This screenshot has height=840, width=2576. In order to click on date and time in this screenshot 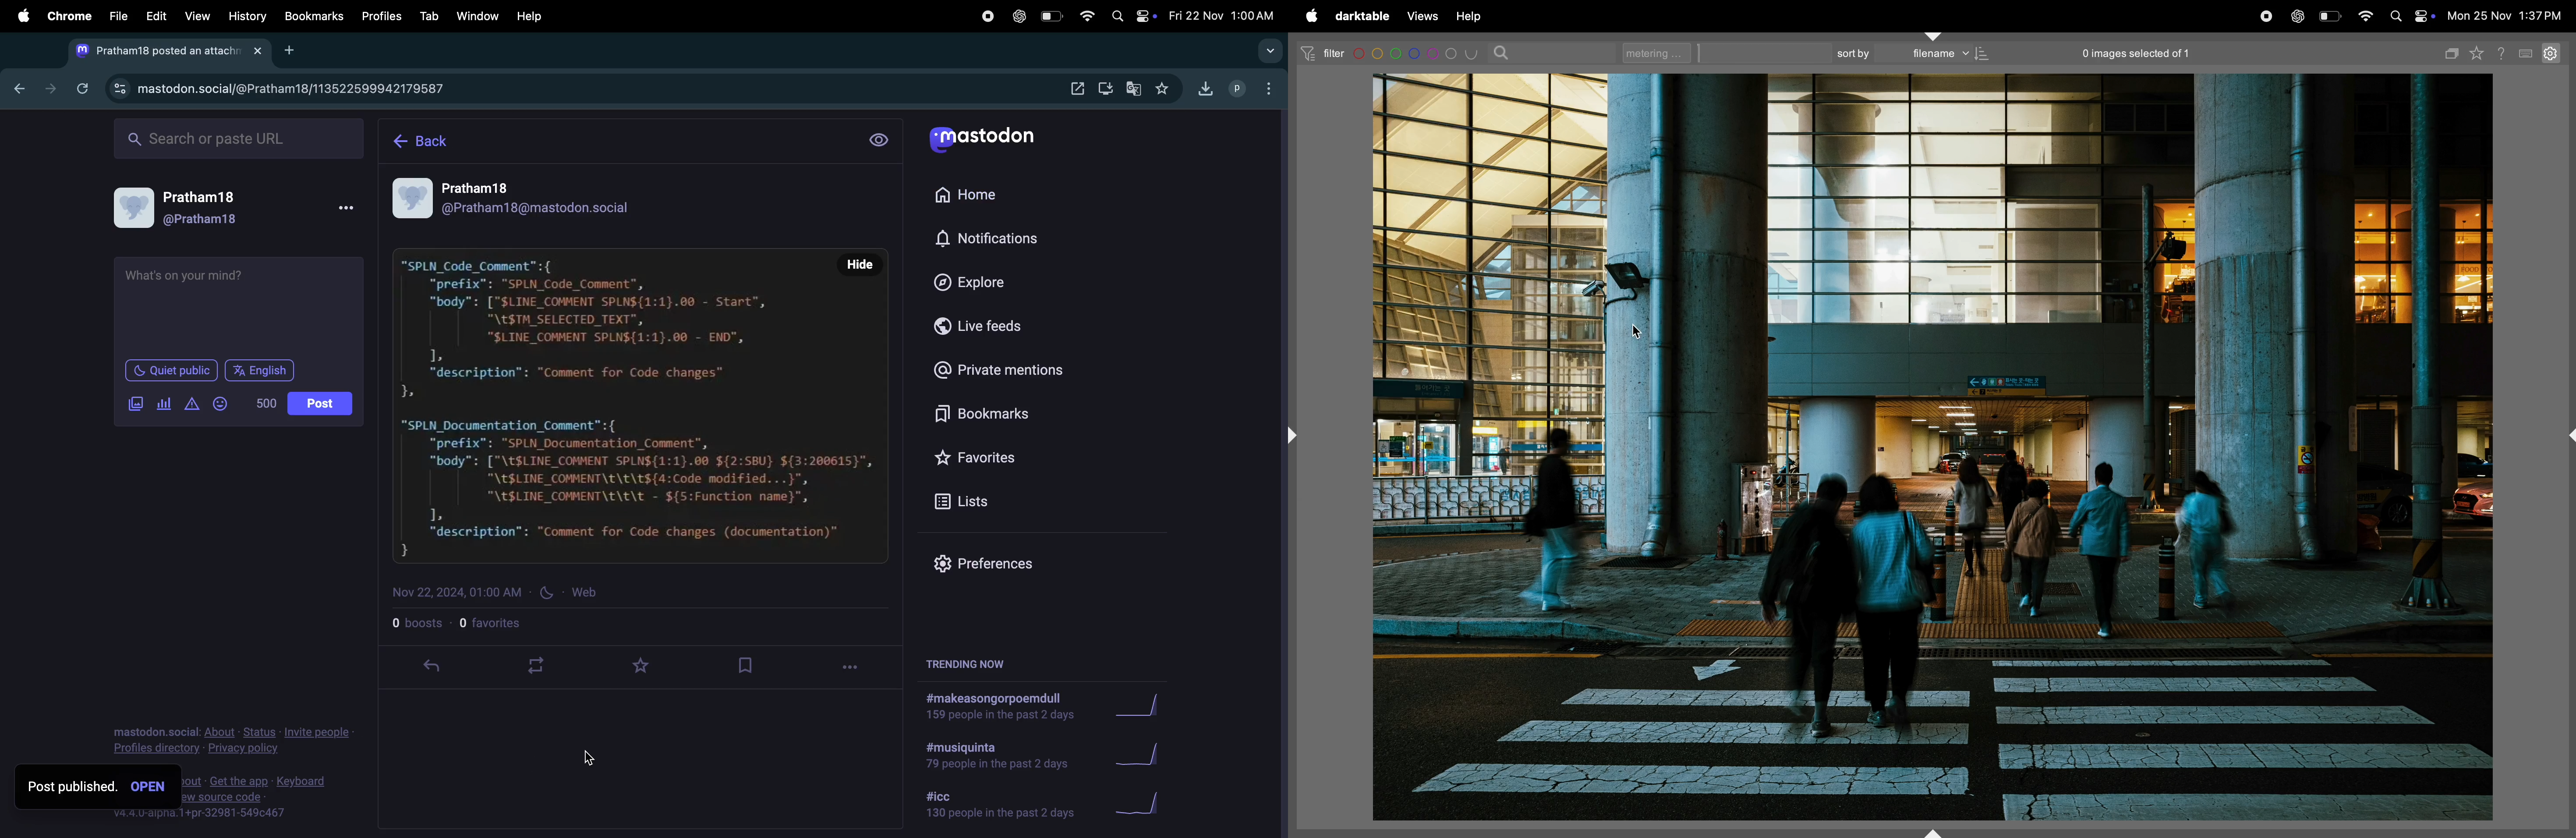, I will do `click(2505, 17)`.